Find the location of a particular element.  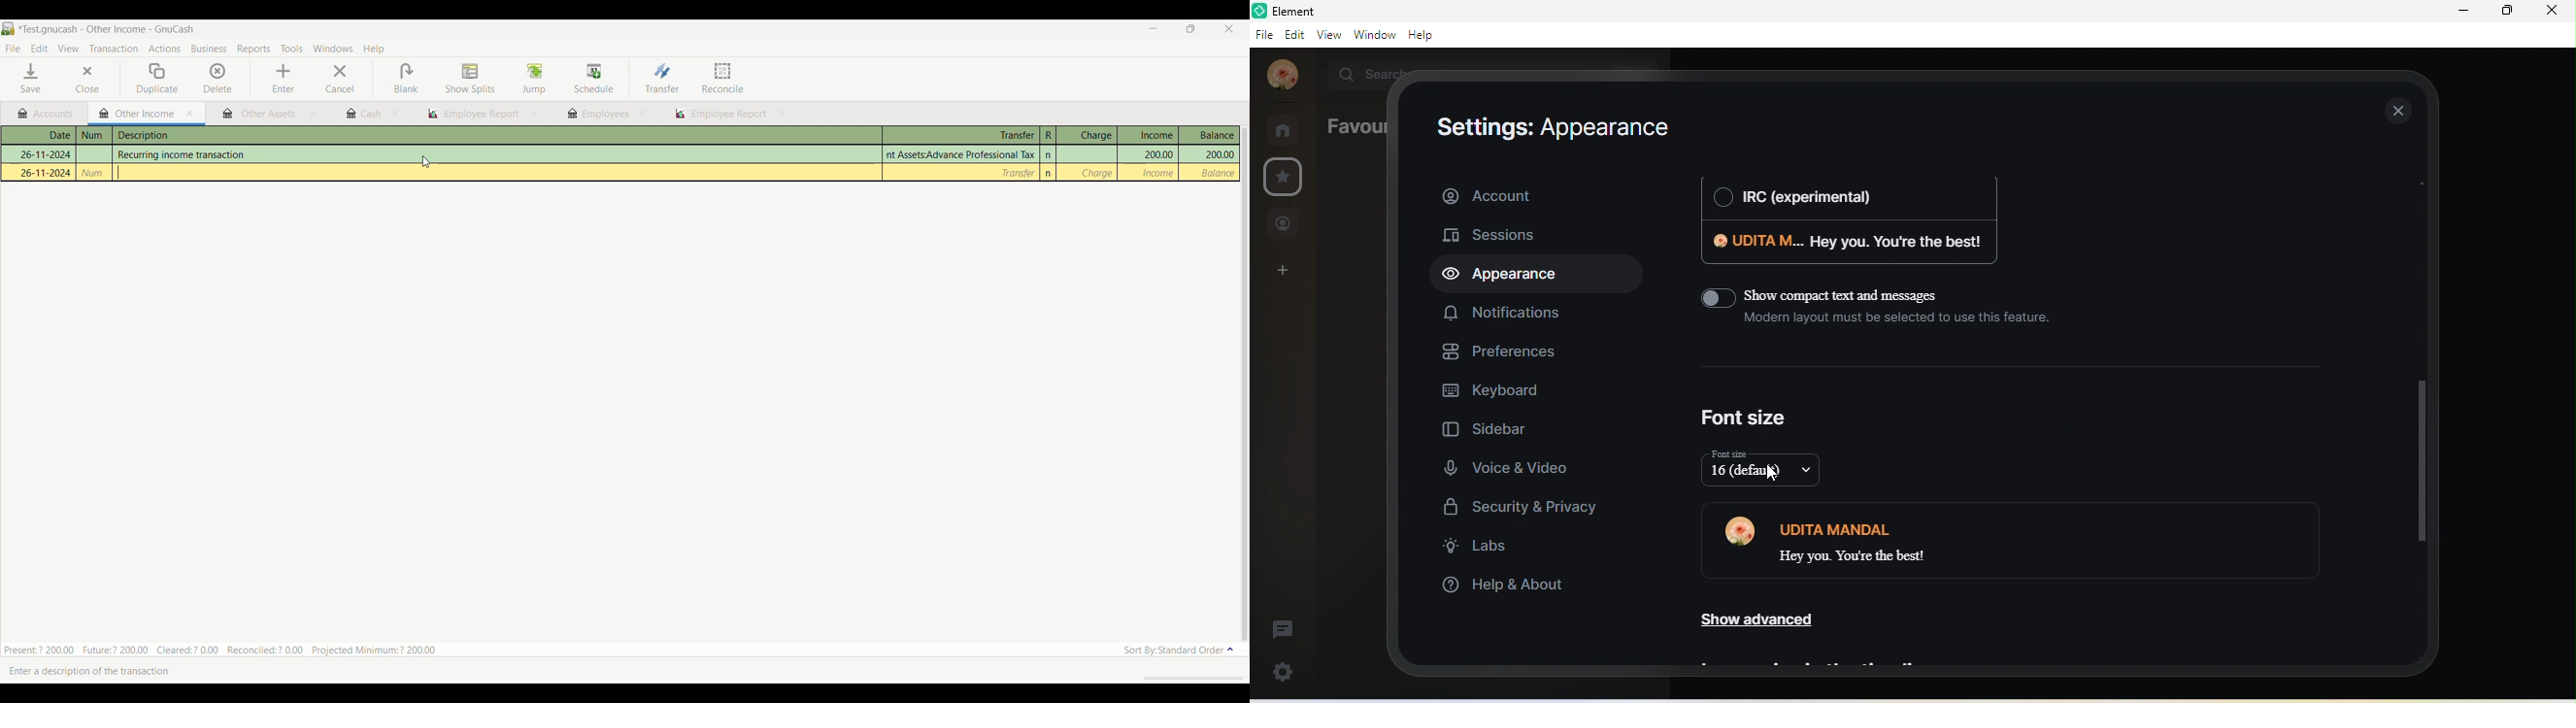

labs is located at coordinates (1481, 550).